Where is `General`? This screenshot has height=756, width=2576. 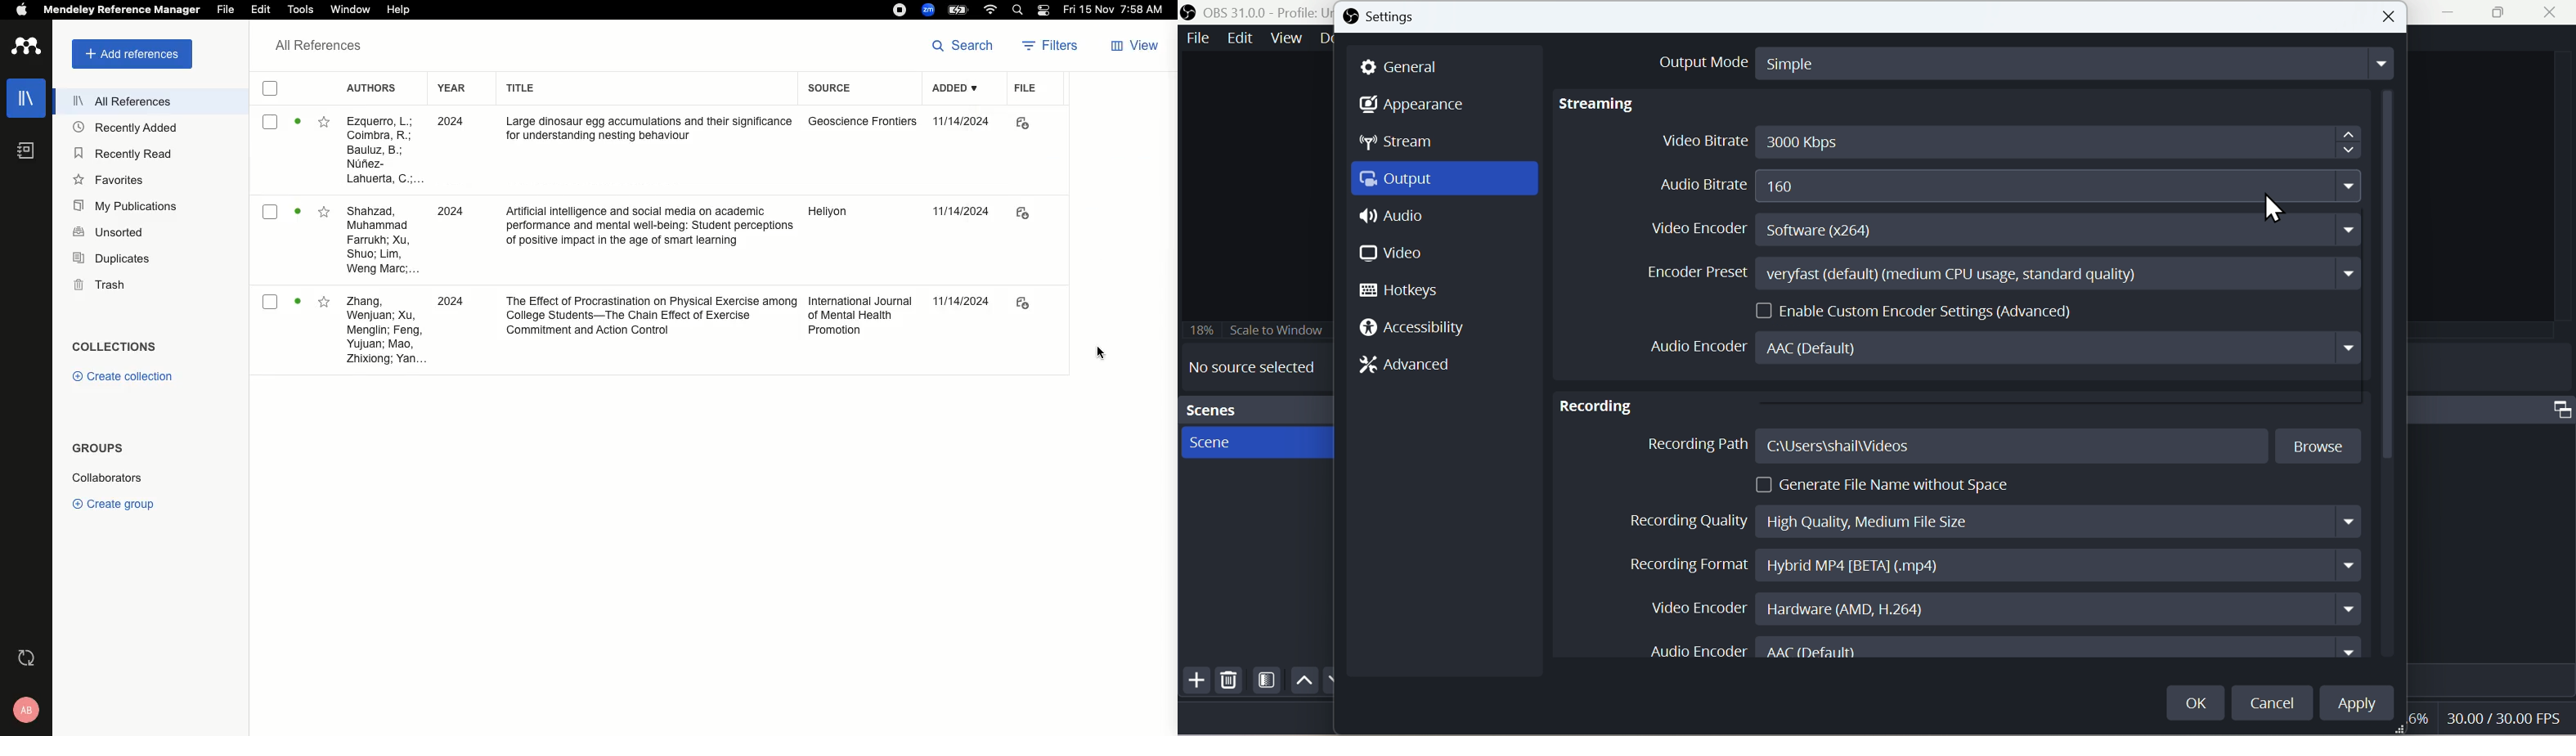
General is located at coordinates (1409, 66).